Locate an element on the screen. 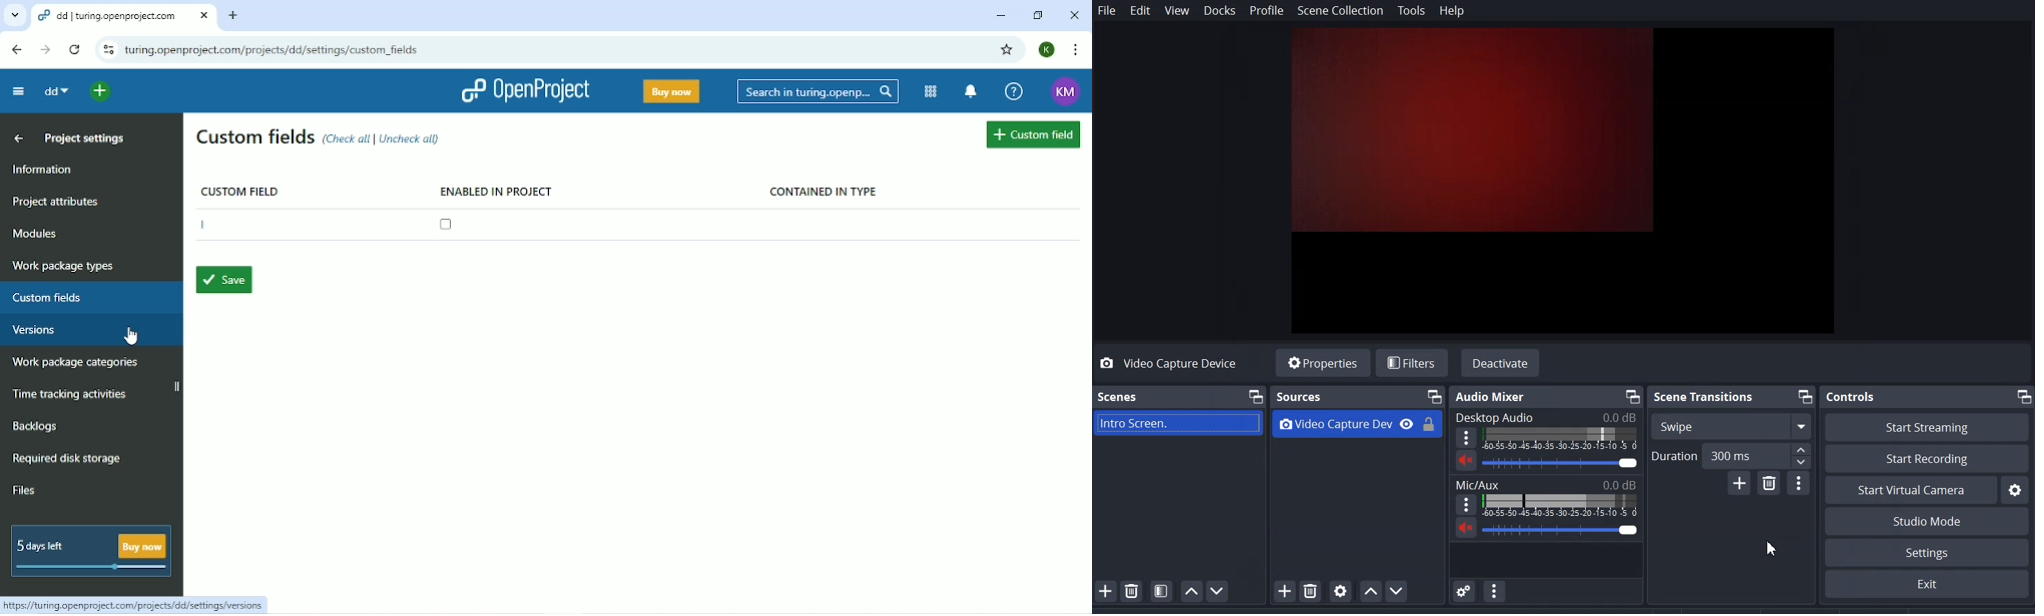  Maximize is located at coordinates (1255, 396).